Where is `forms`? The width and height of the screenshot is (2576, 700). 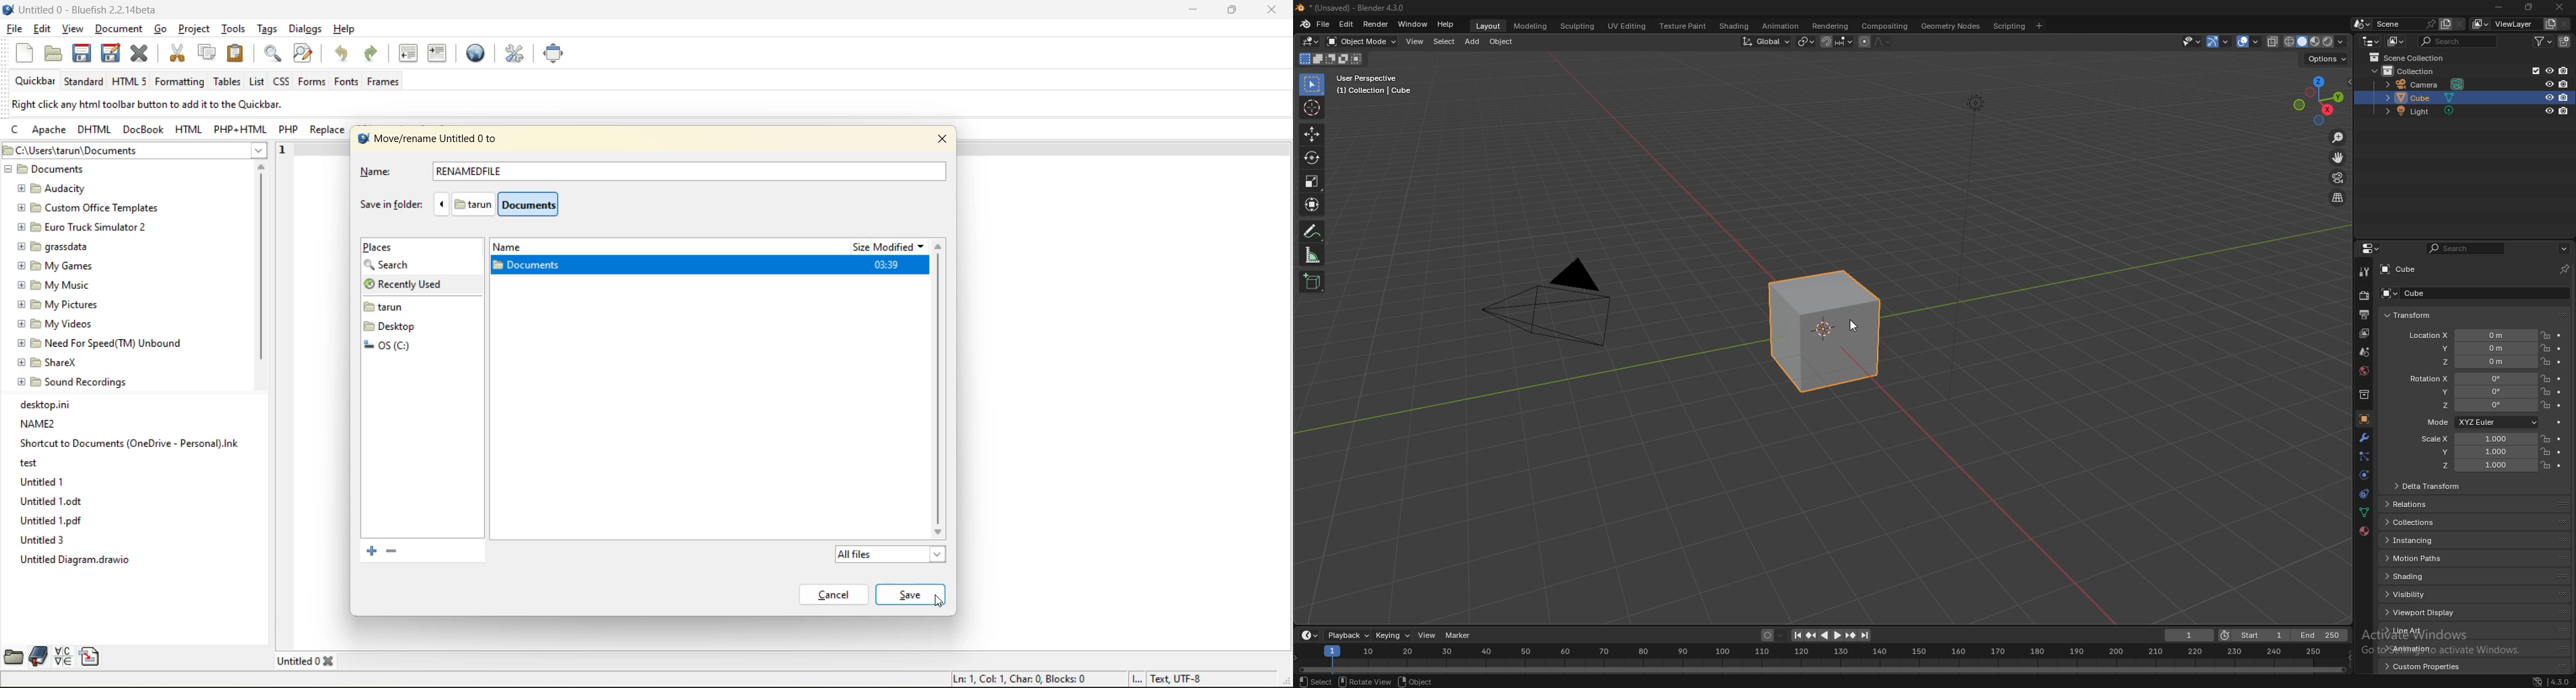 forms is located at coordinates (313, 82).